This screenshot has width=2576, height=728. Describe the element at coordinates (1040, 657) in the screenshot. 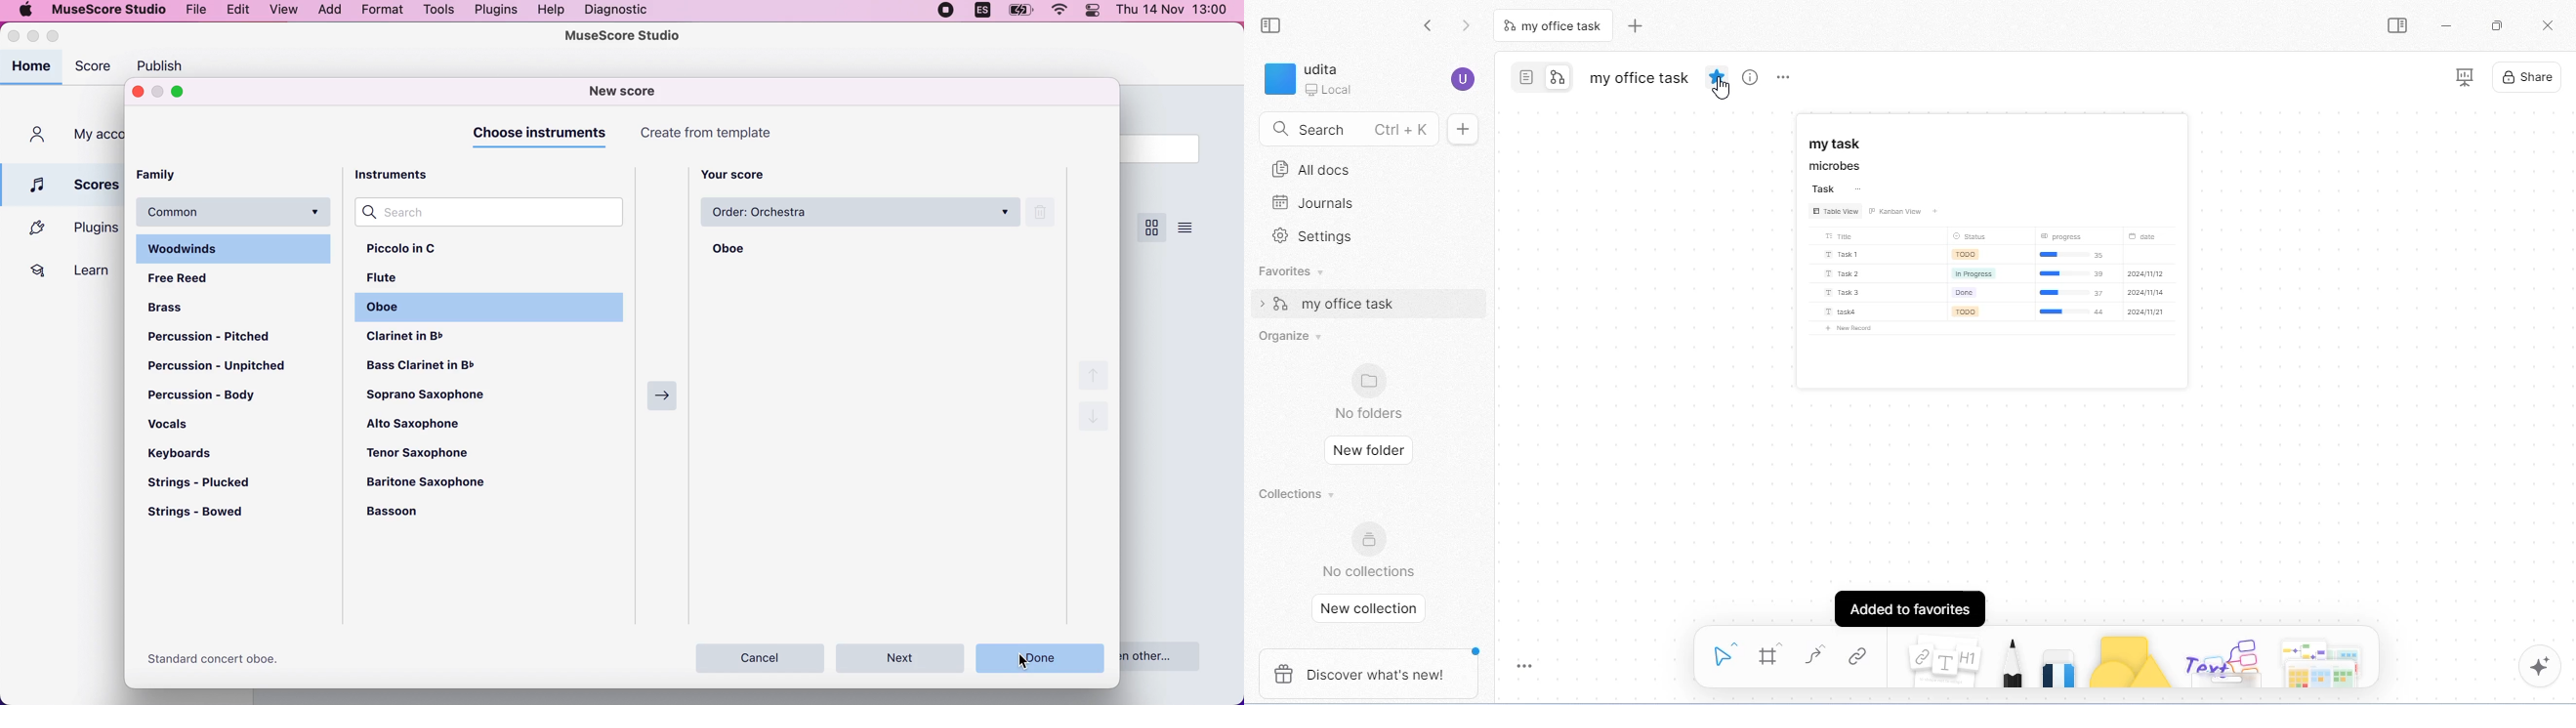

I see `done` at that location.